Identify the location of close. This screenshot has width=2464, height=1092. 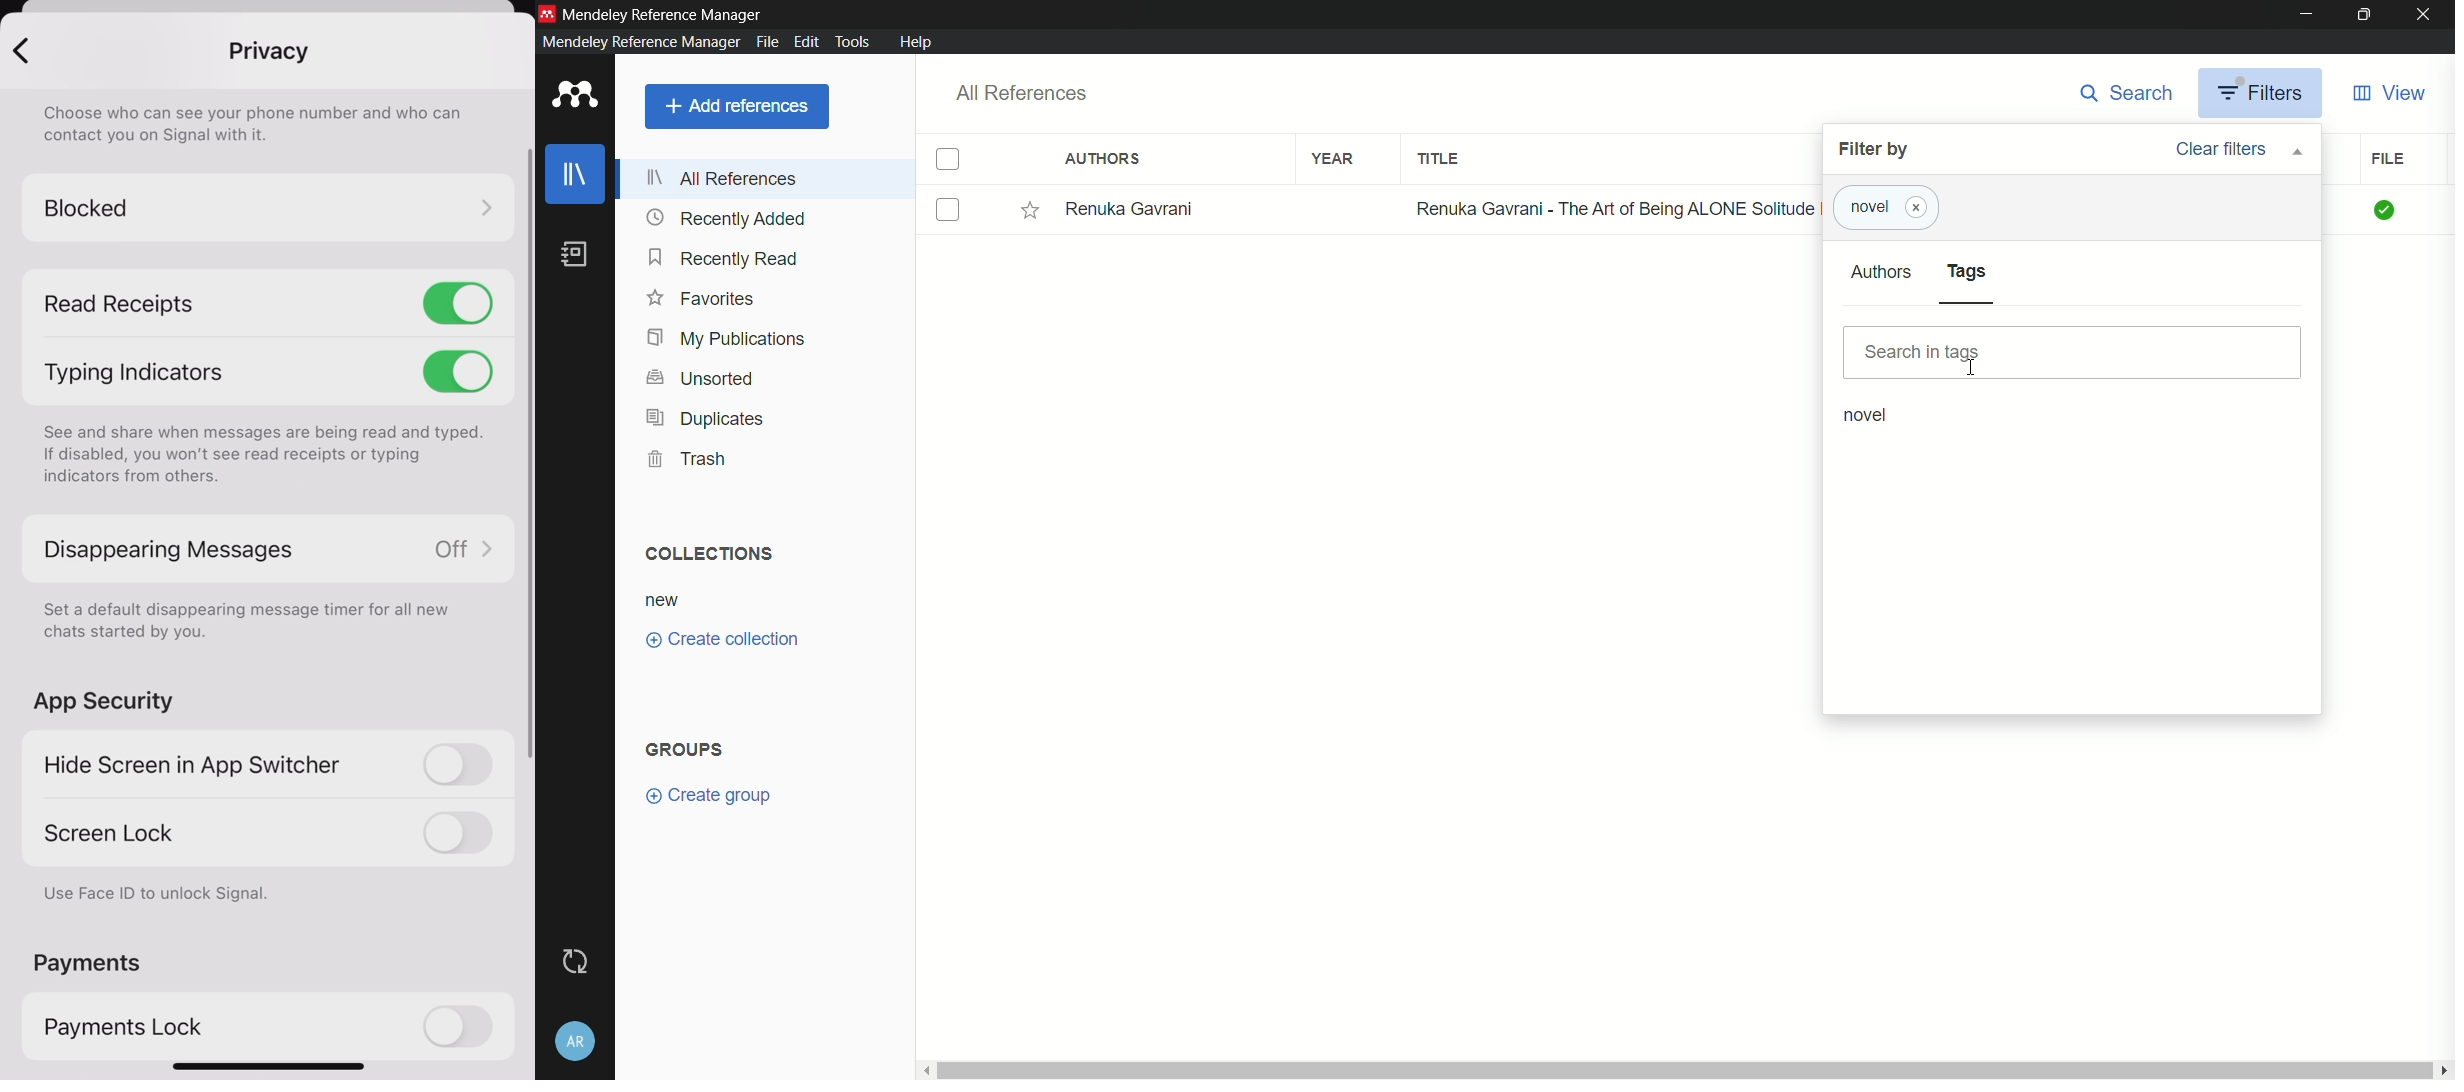
(1917, 208).